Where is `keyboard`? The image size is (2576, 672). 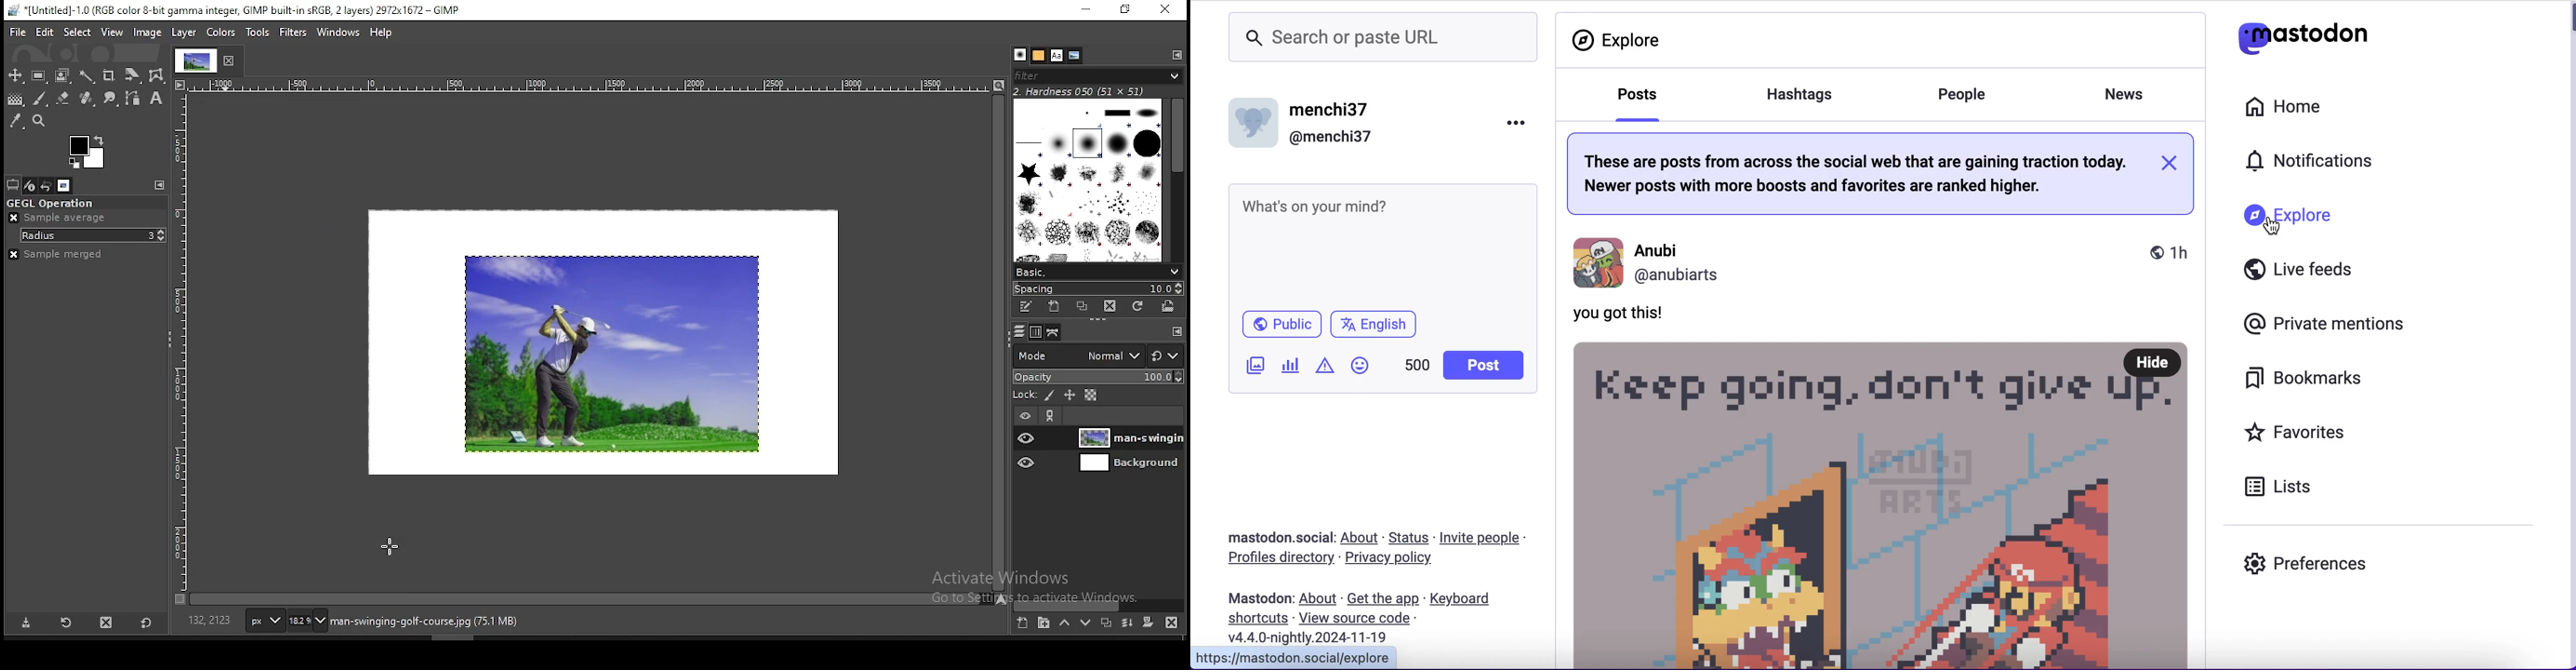 keyboard is located at coordinates (1470, 597).